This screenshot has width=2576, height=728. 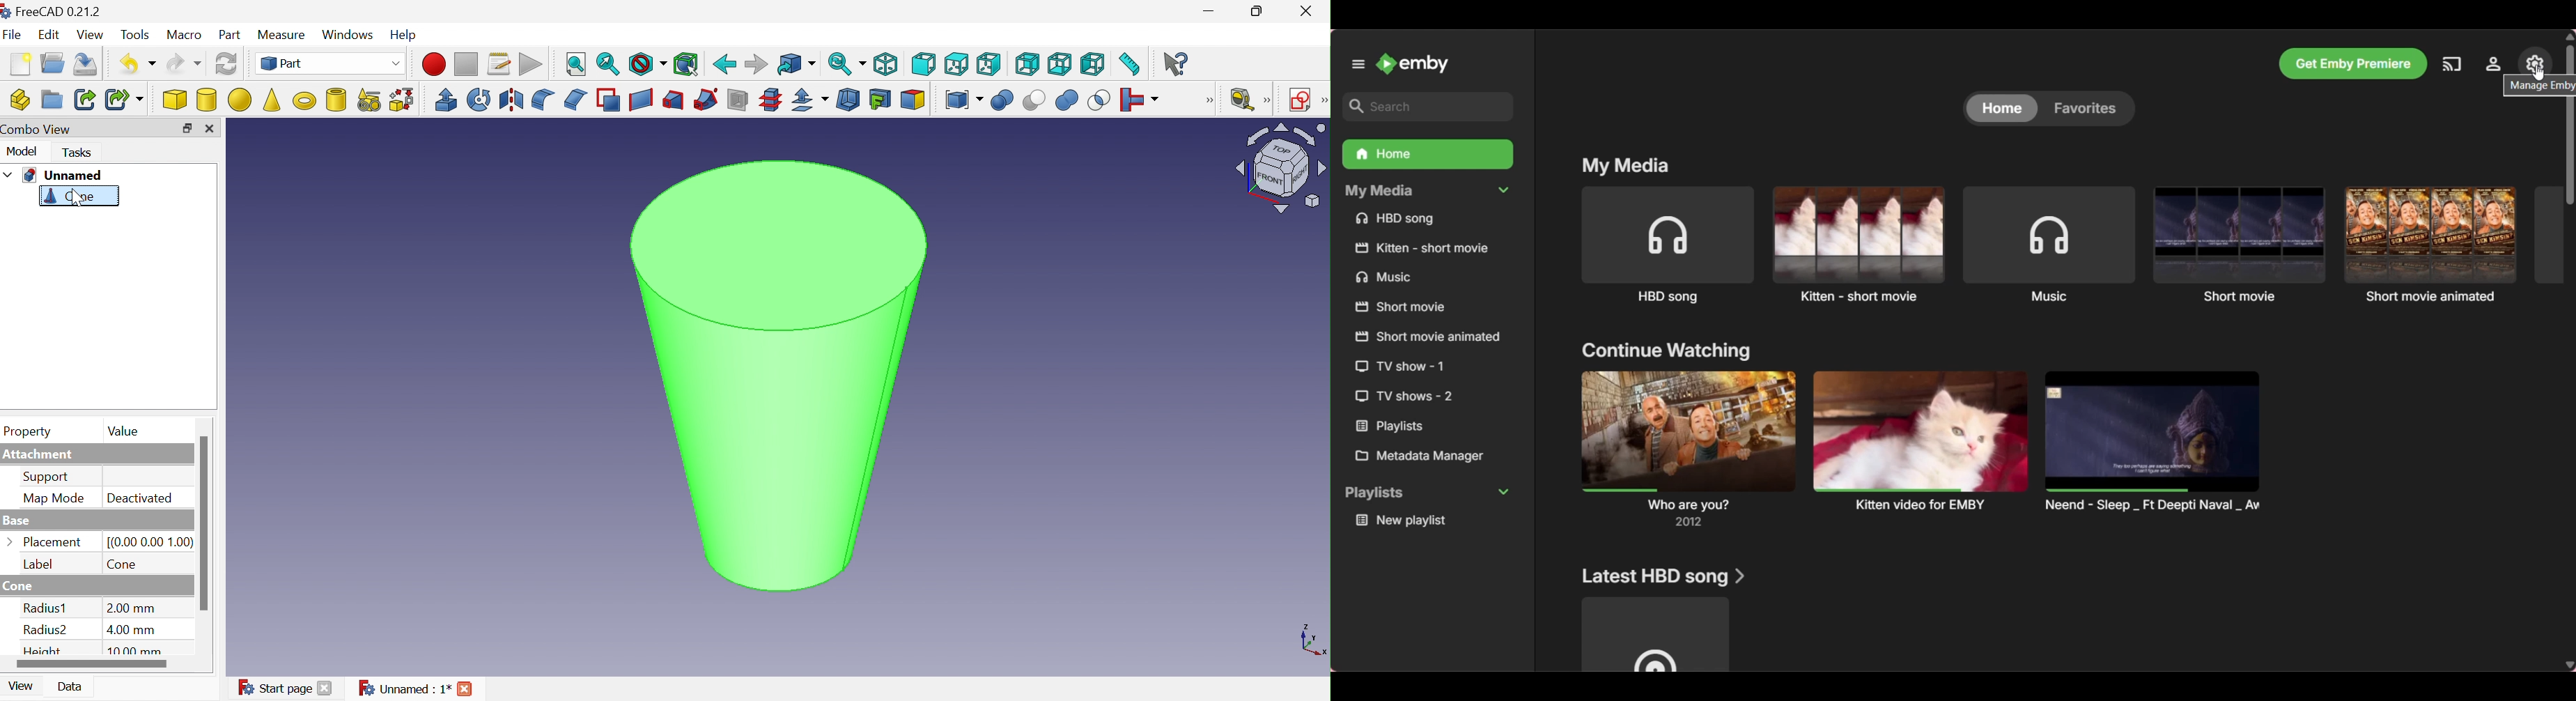 I want to click on Tools, so click(x=136, y=35).